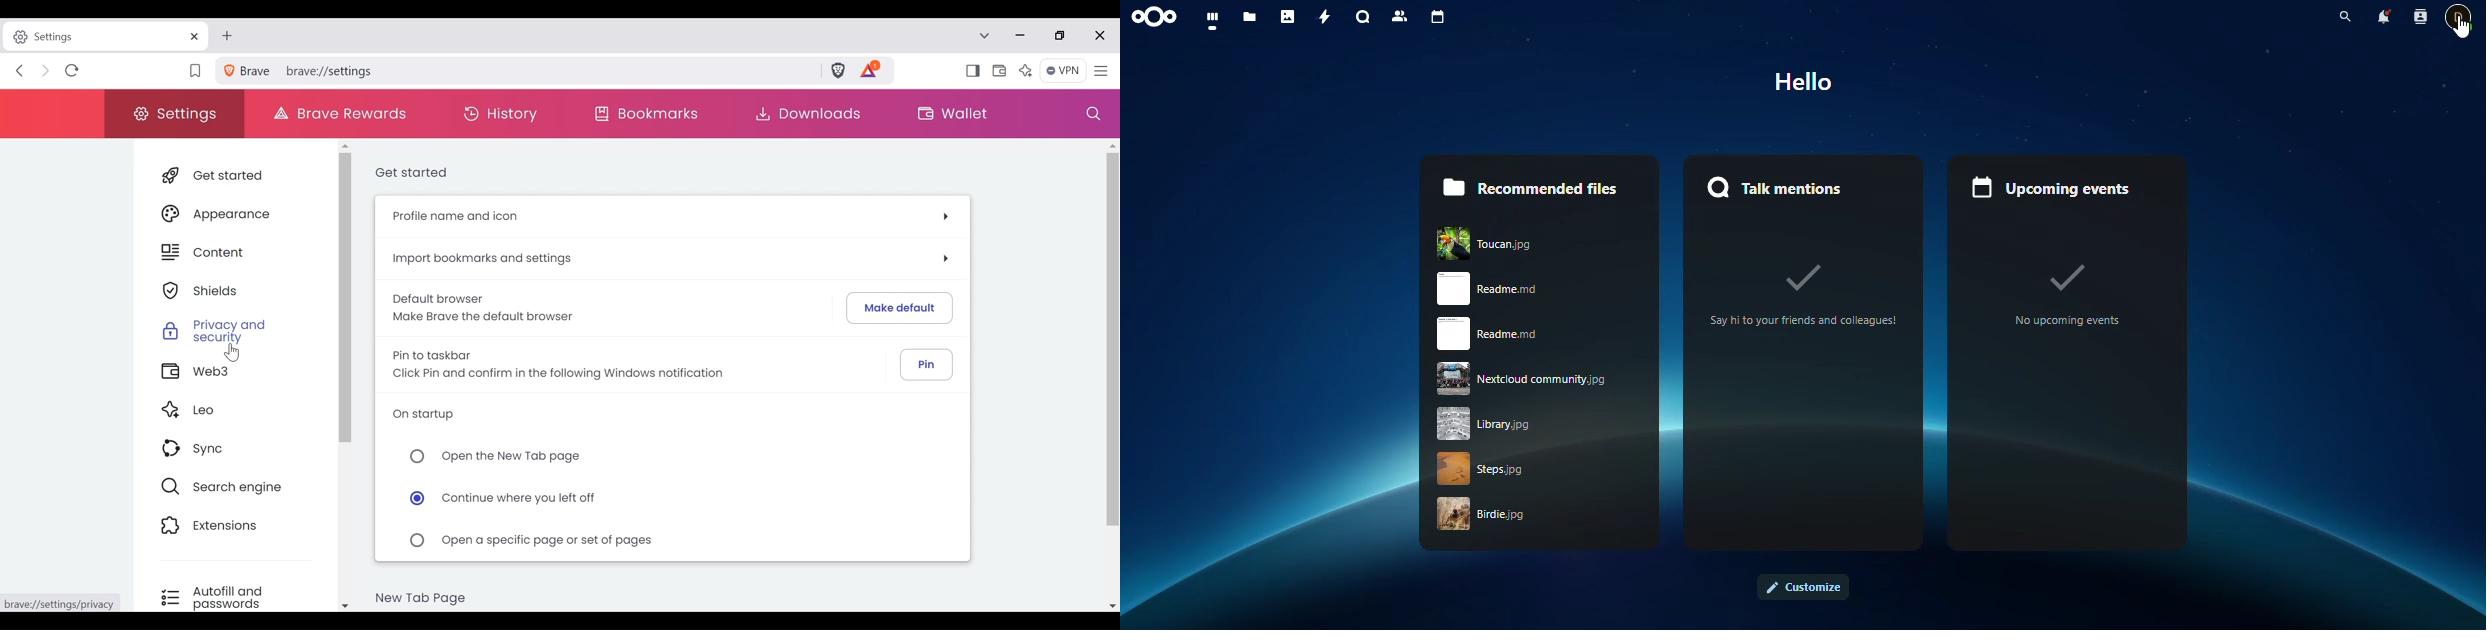 The height and width of the screenshot is (644, 2492). Describe the element at coordinates (1522, 426) in the screenshot. I see `library jpg ` at that location.